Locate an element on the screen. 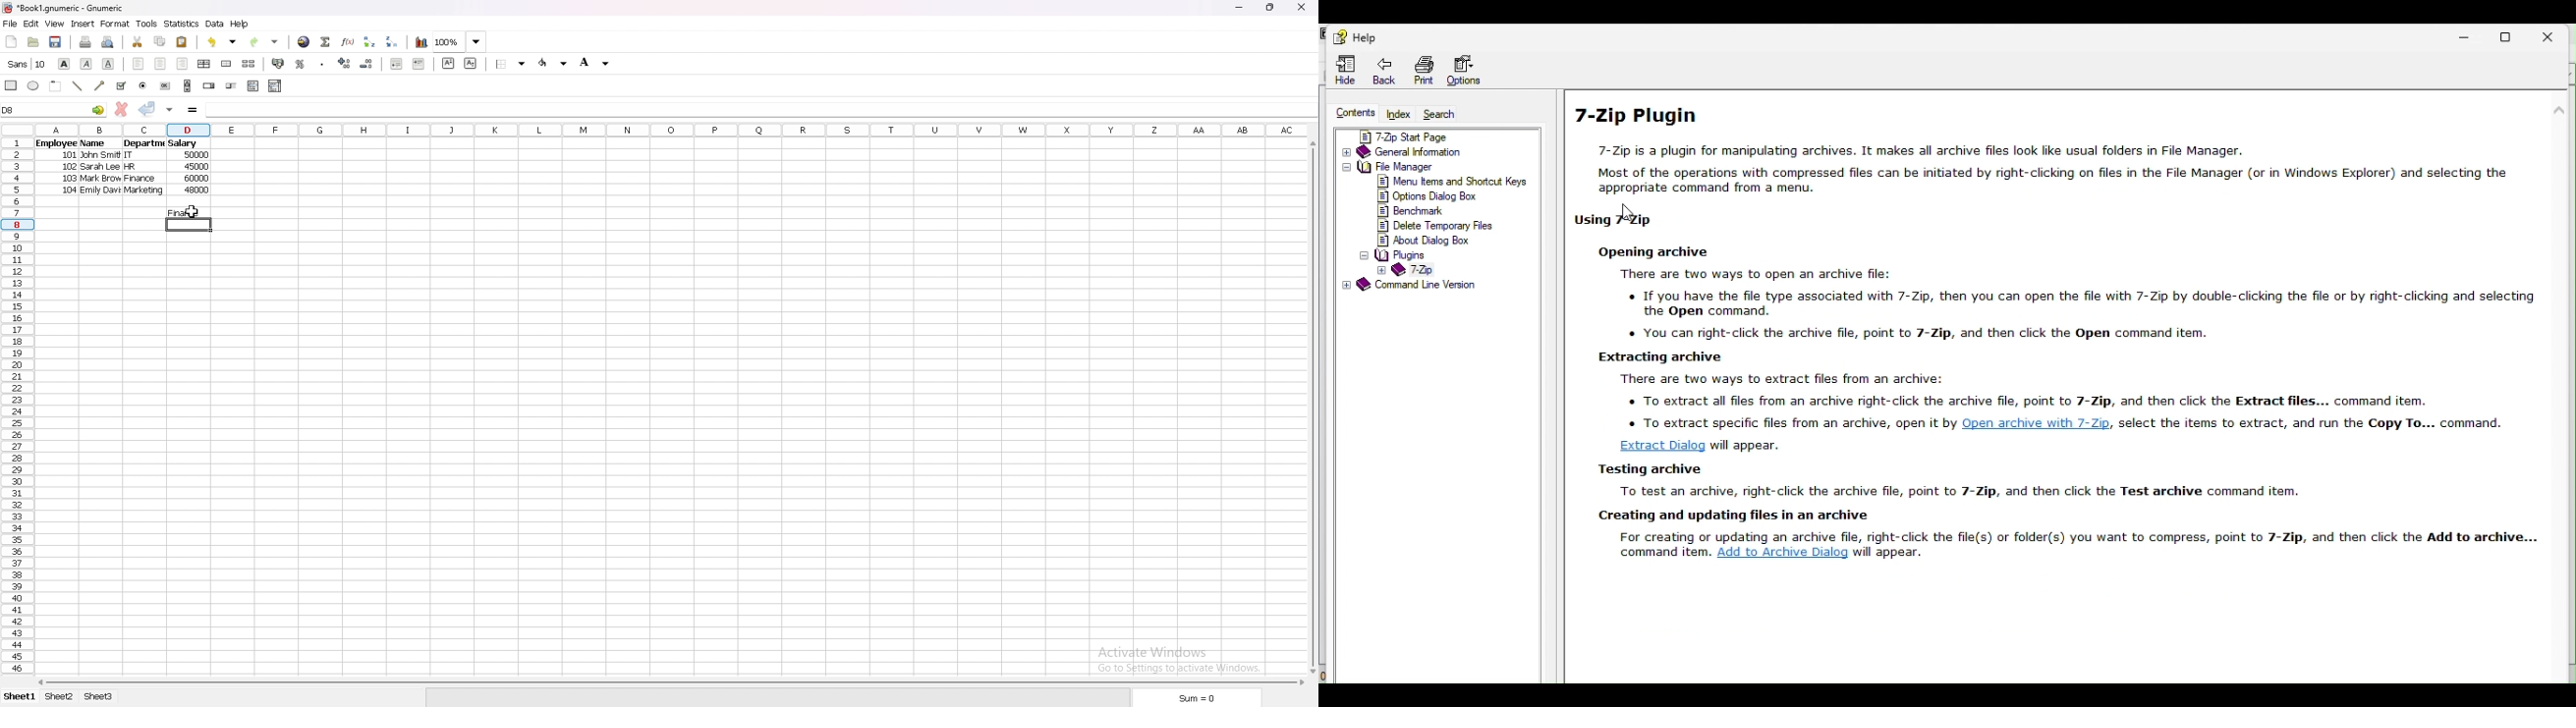  select the items to extract, and run the Copy To... command. is located at coordinates (2312, 423).